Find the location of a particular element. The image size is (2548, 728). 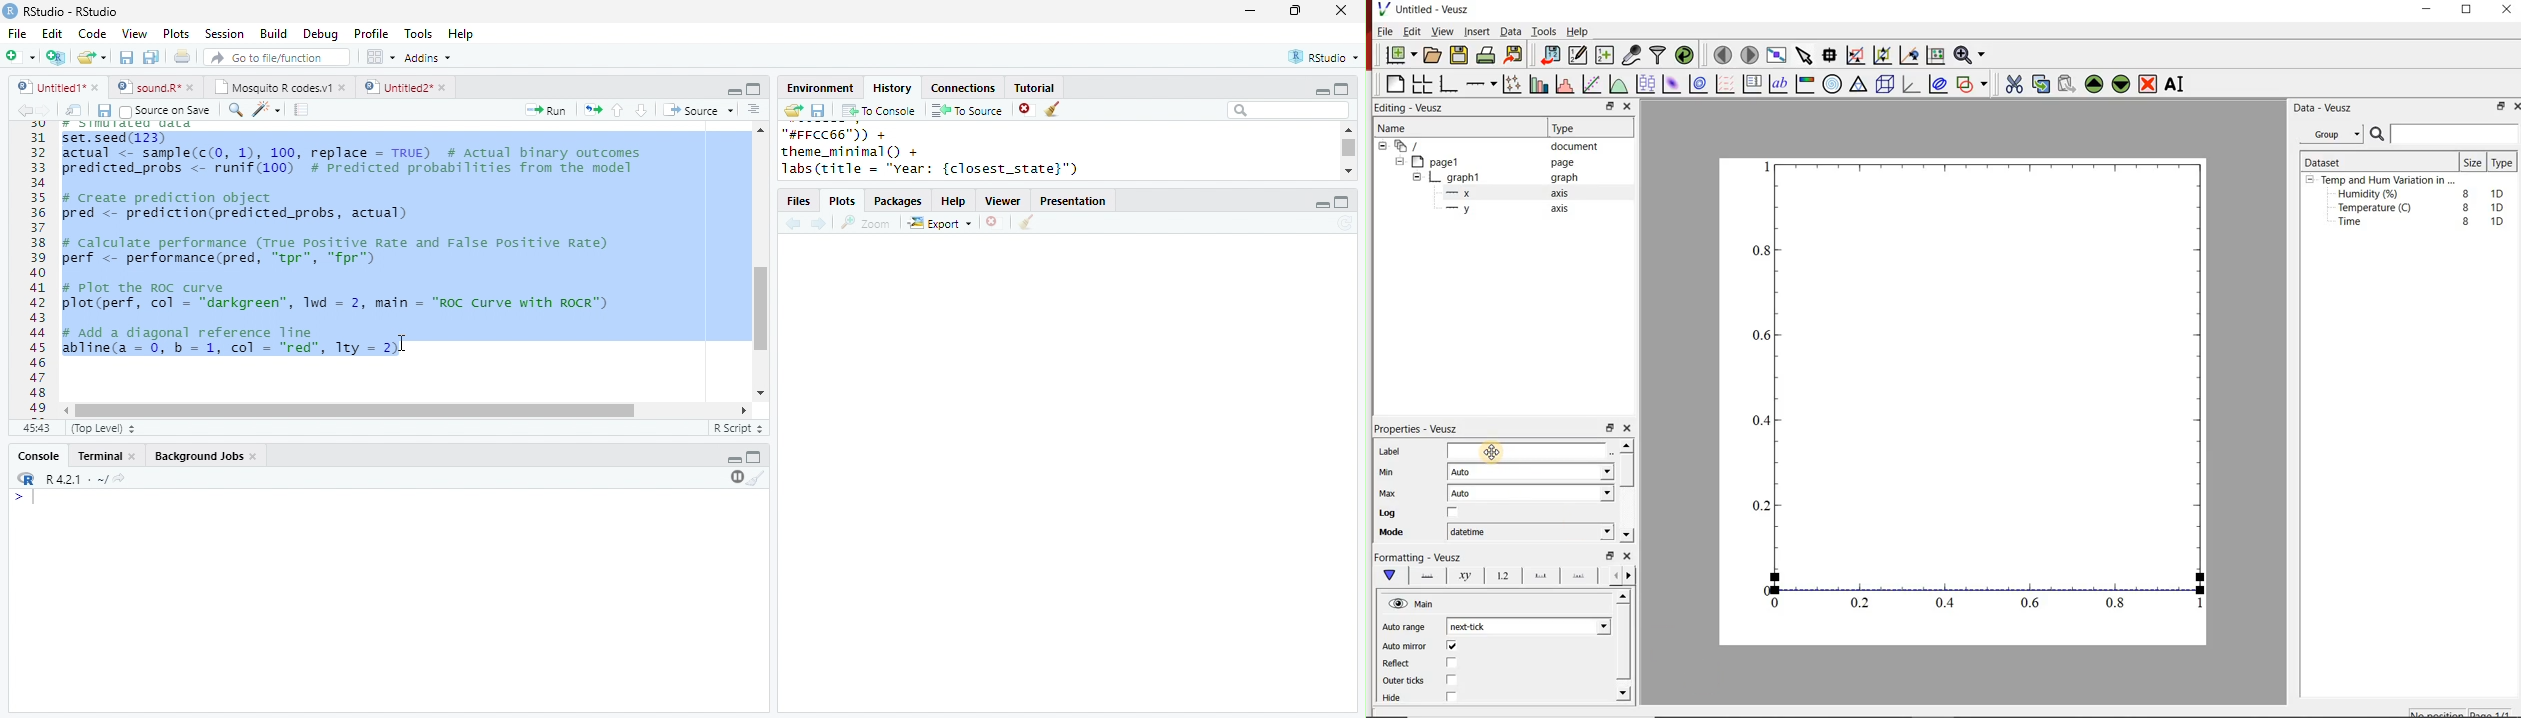

Plots is located at coordinates (844, 202).